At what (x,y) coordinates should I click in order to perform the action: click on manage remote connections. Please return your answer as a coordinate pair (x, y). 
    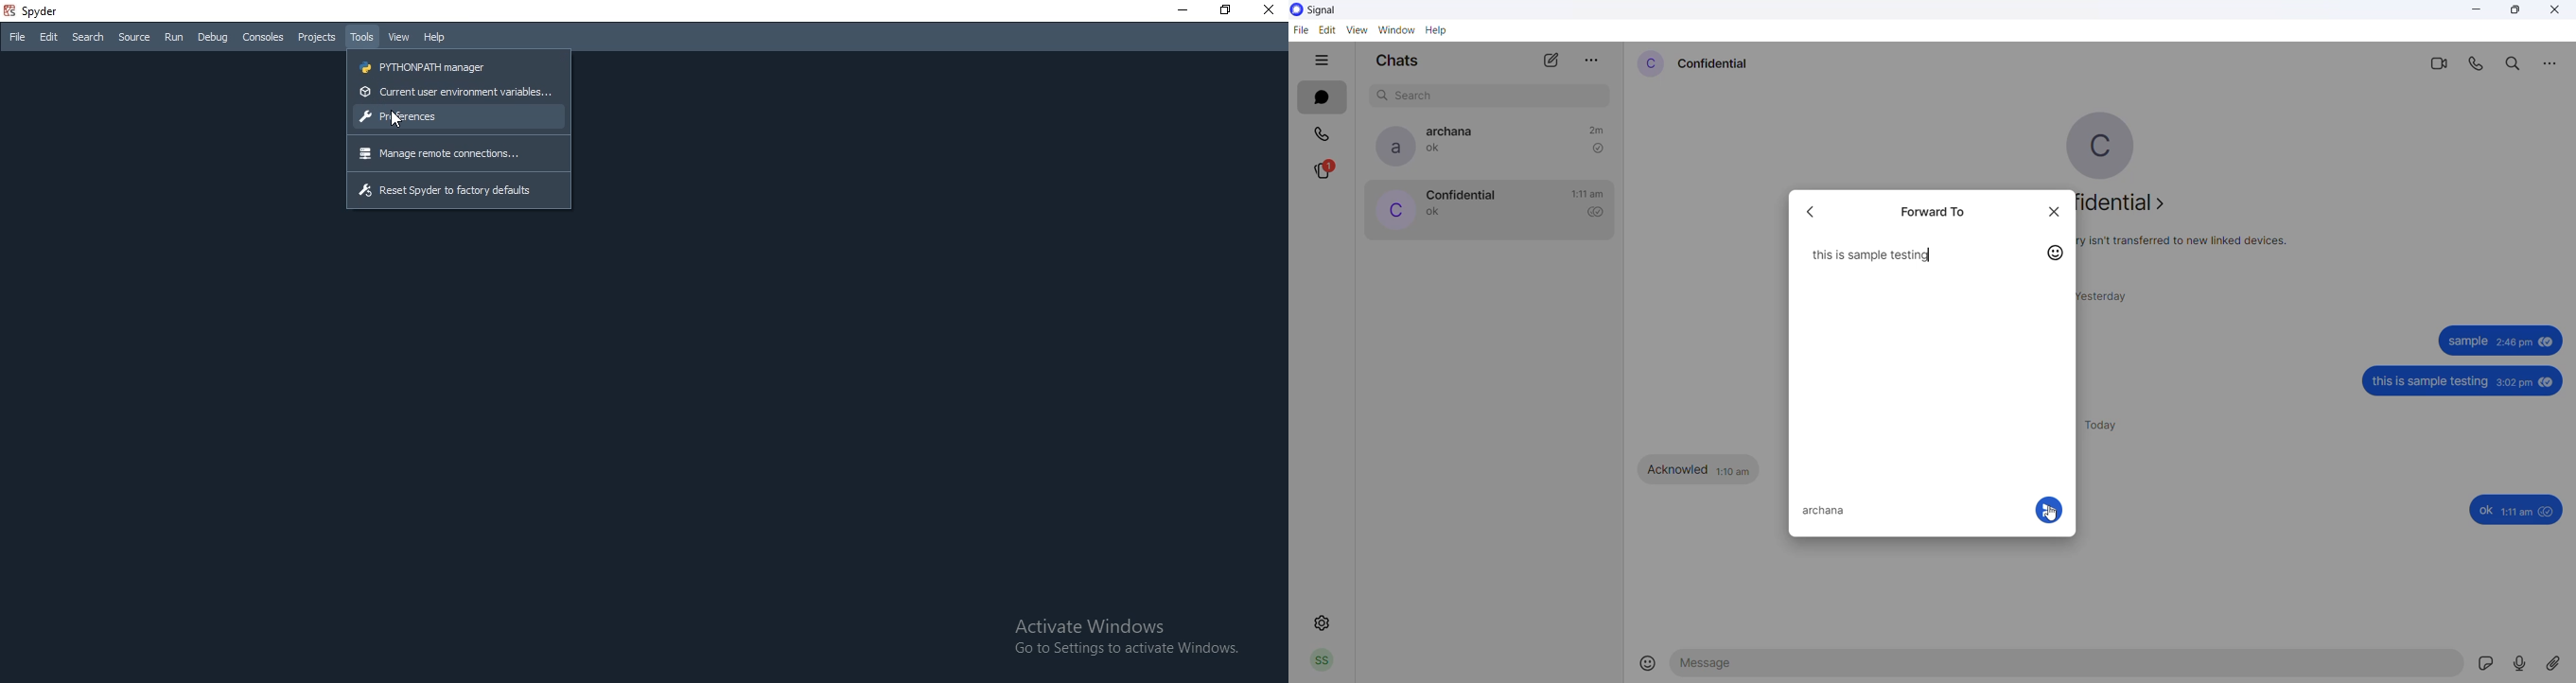
    Looking at the image, I should click on (459, 154).